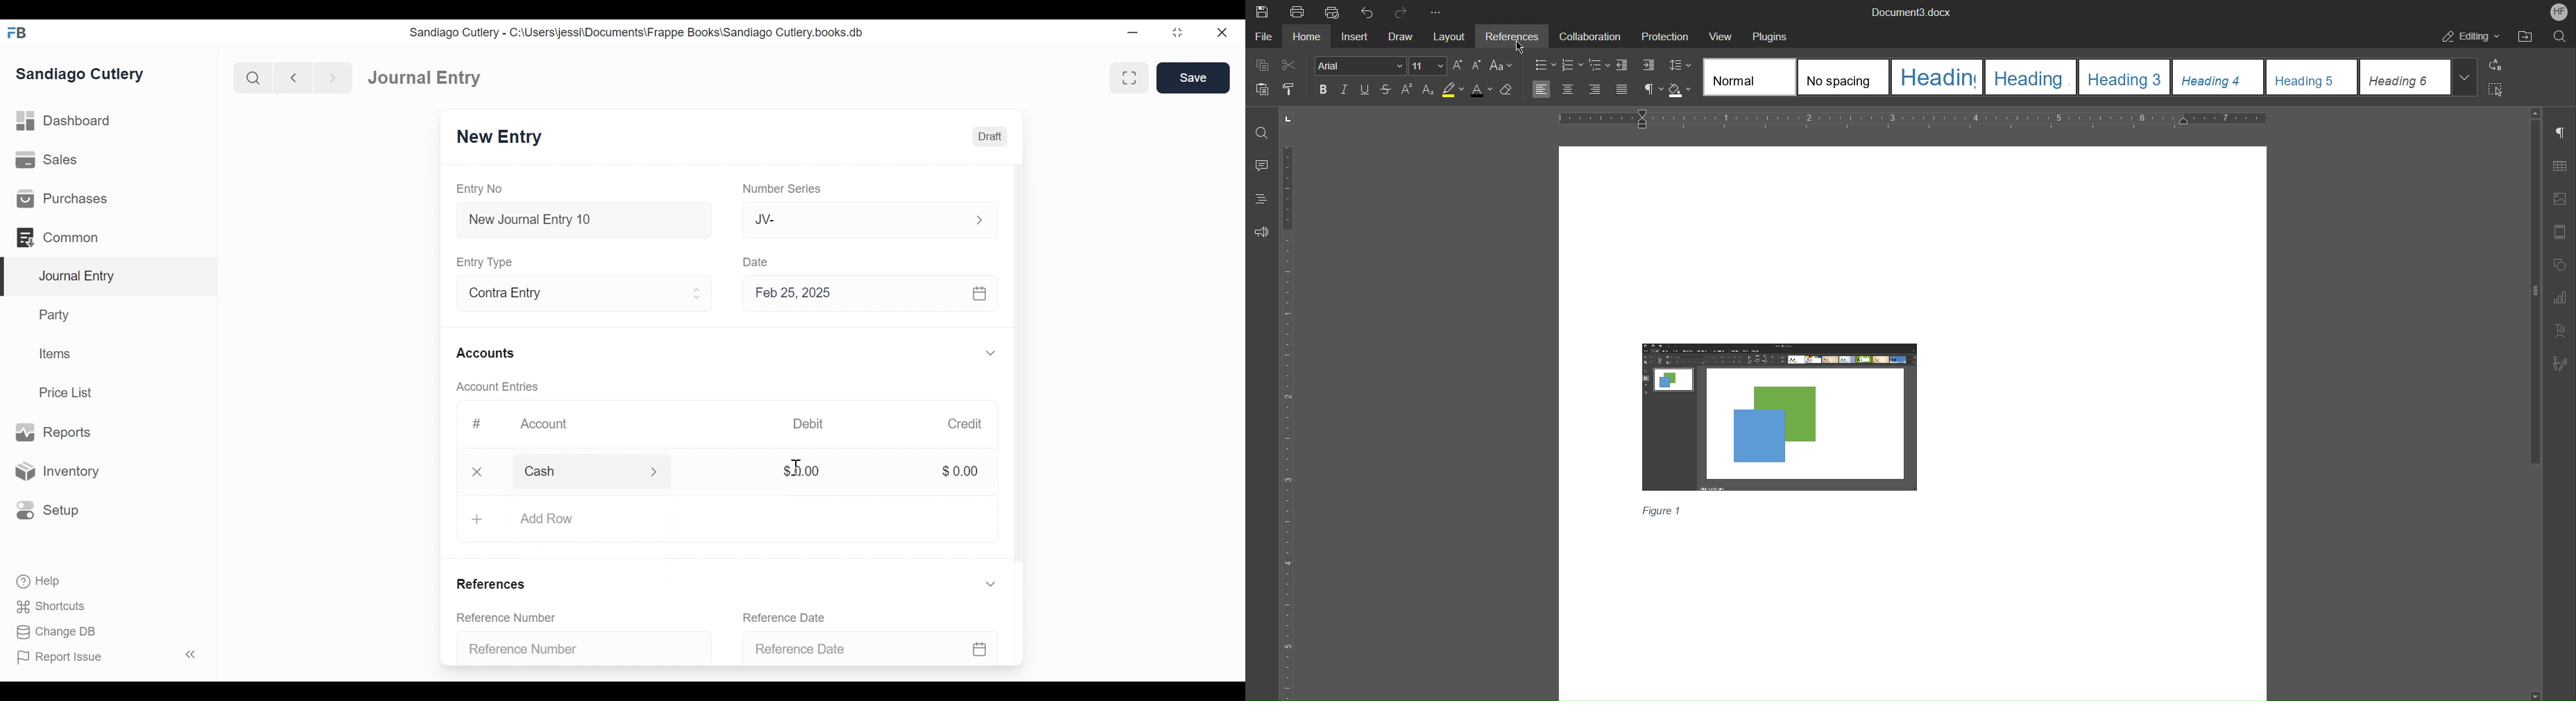 This screenshot has width=2576, height=728. I want to click on Draw, so click(1399, 37).